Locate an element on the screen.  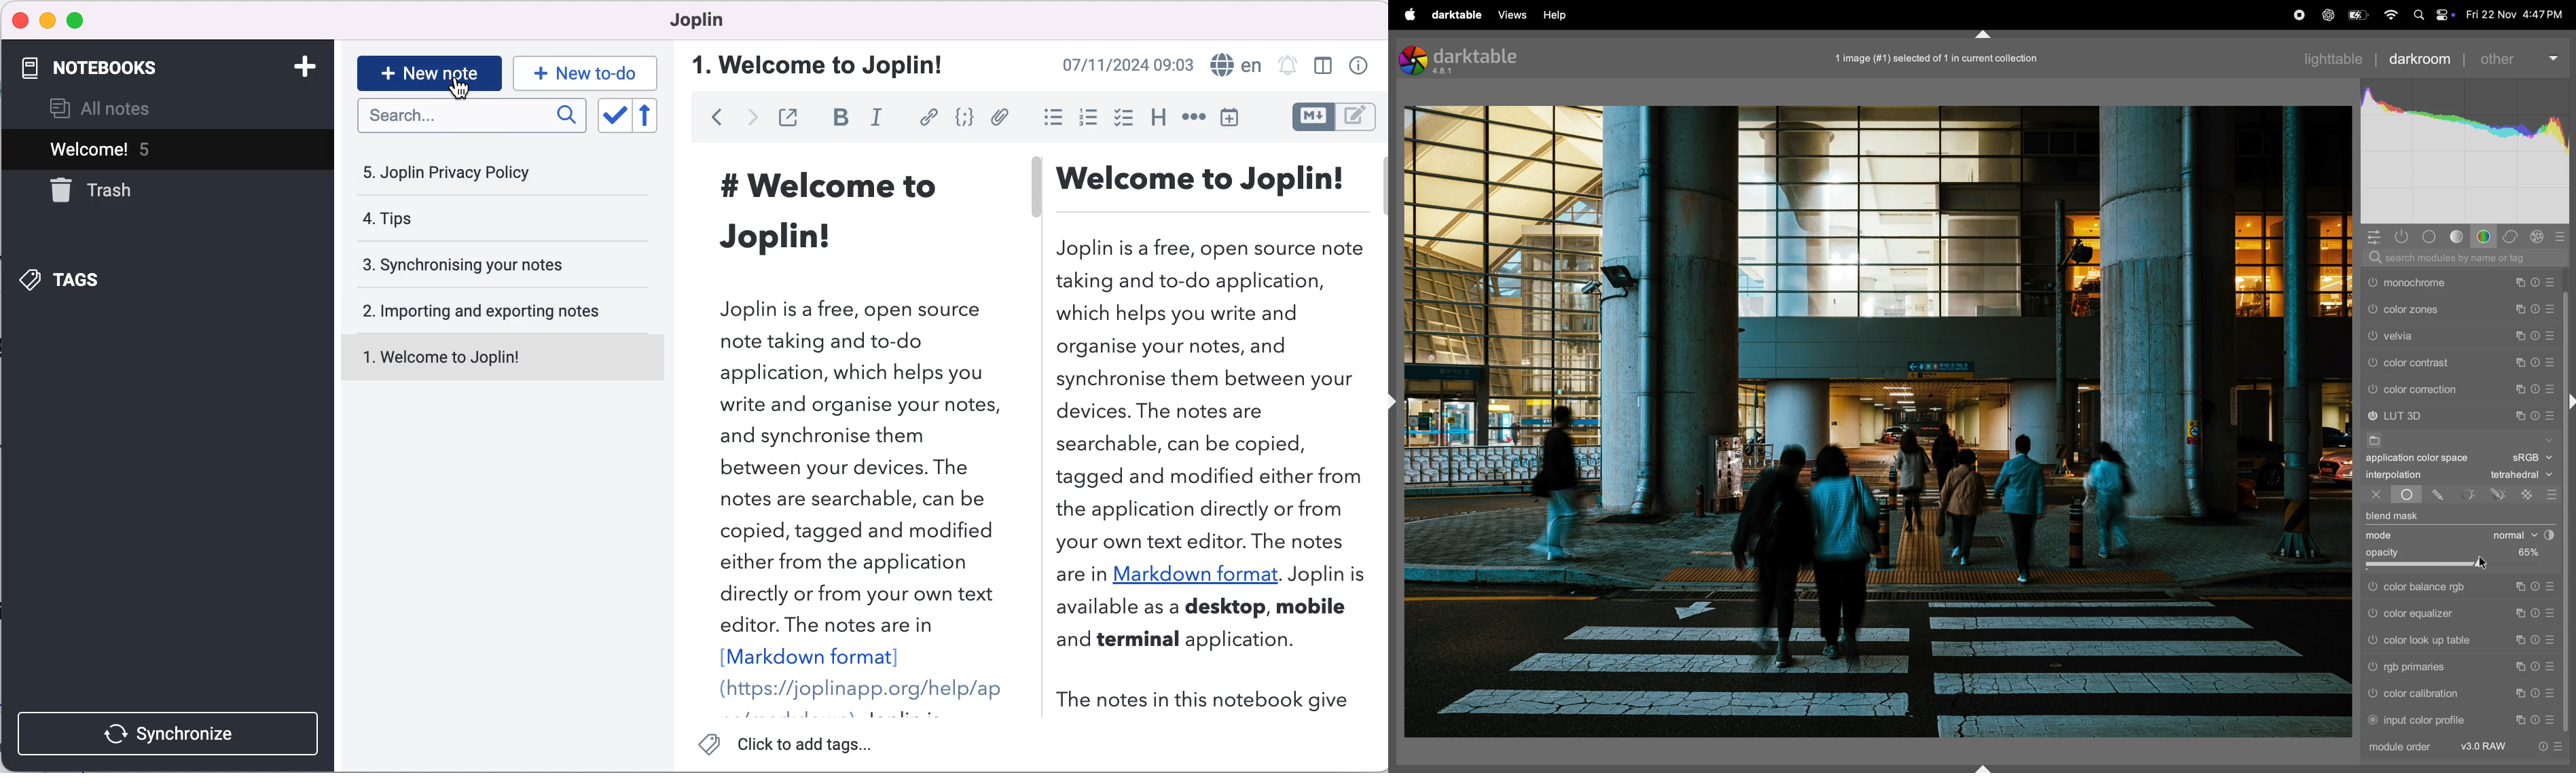
close is located at coordinates (19, 20).